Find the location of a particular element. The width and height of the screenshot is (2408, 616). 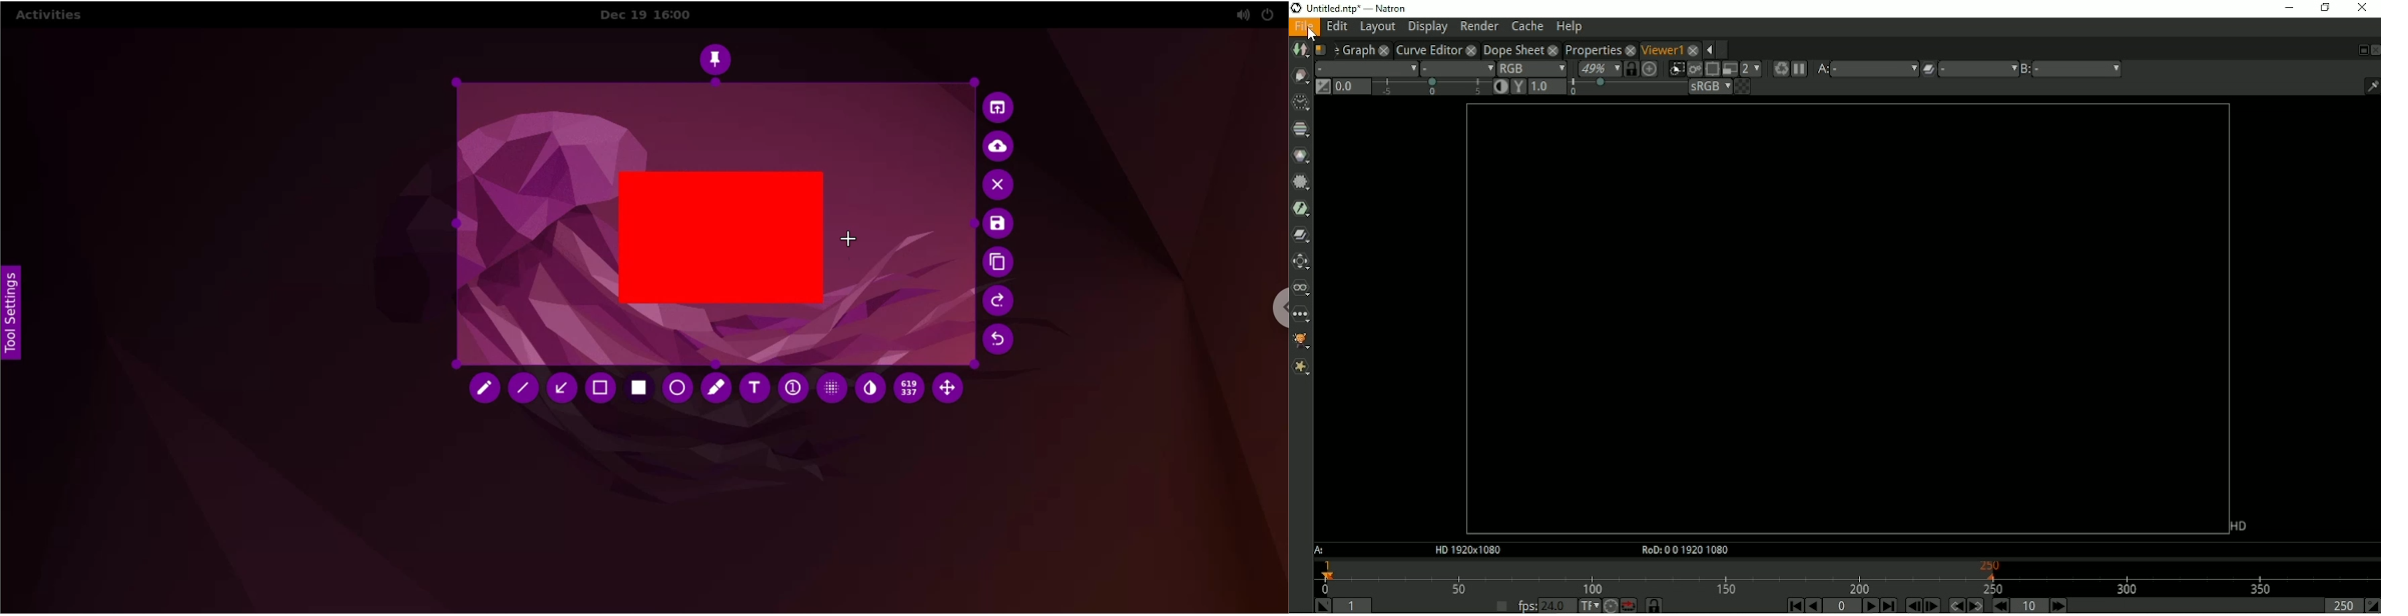

Extra is located at coordinates (1301, 367).